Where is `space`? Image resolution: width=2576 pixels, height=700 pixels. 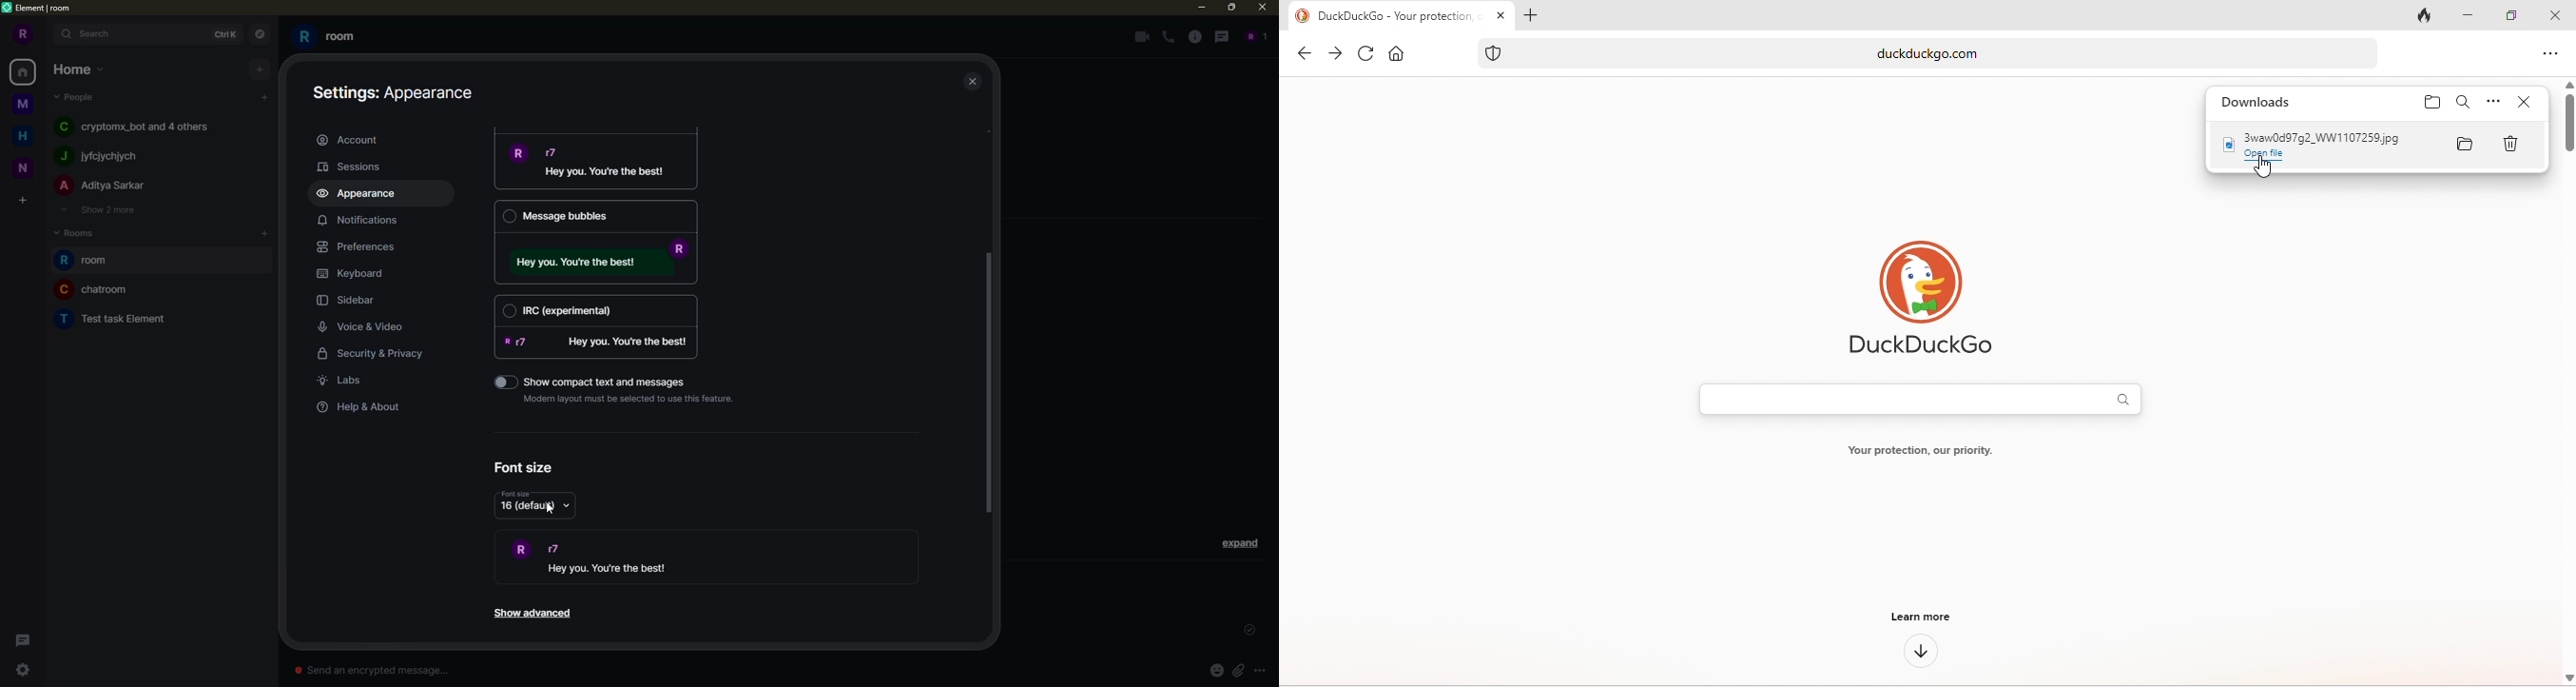 space is located at coordinates (24, 105).